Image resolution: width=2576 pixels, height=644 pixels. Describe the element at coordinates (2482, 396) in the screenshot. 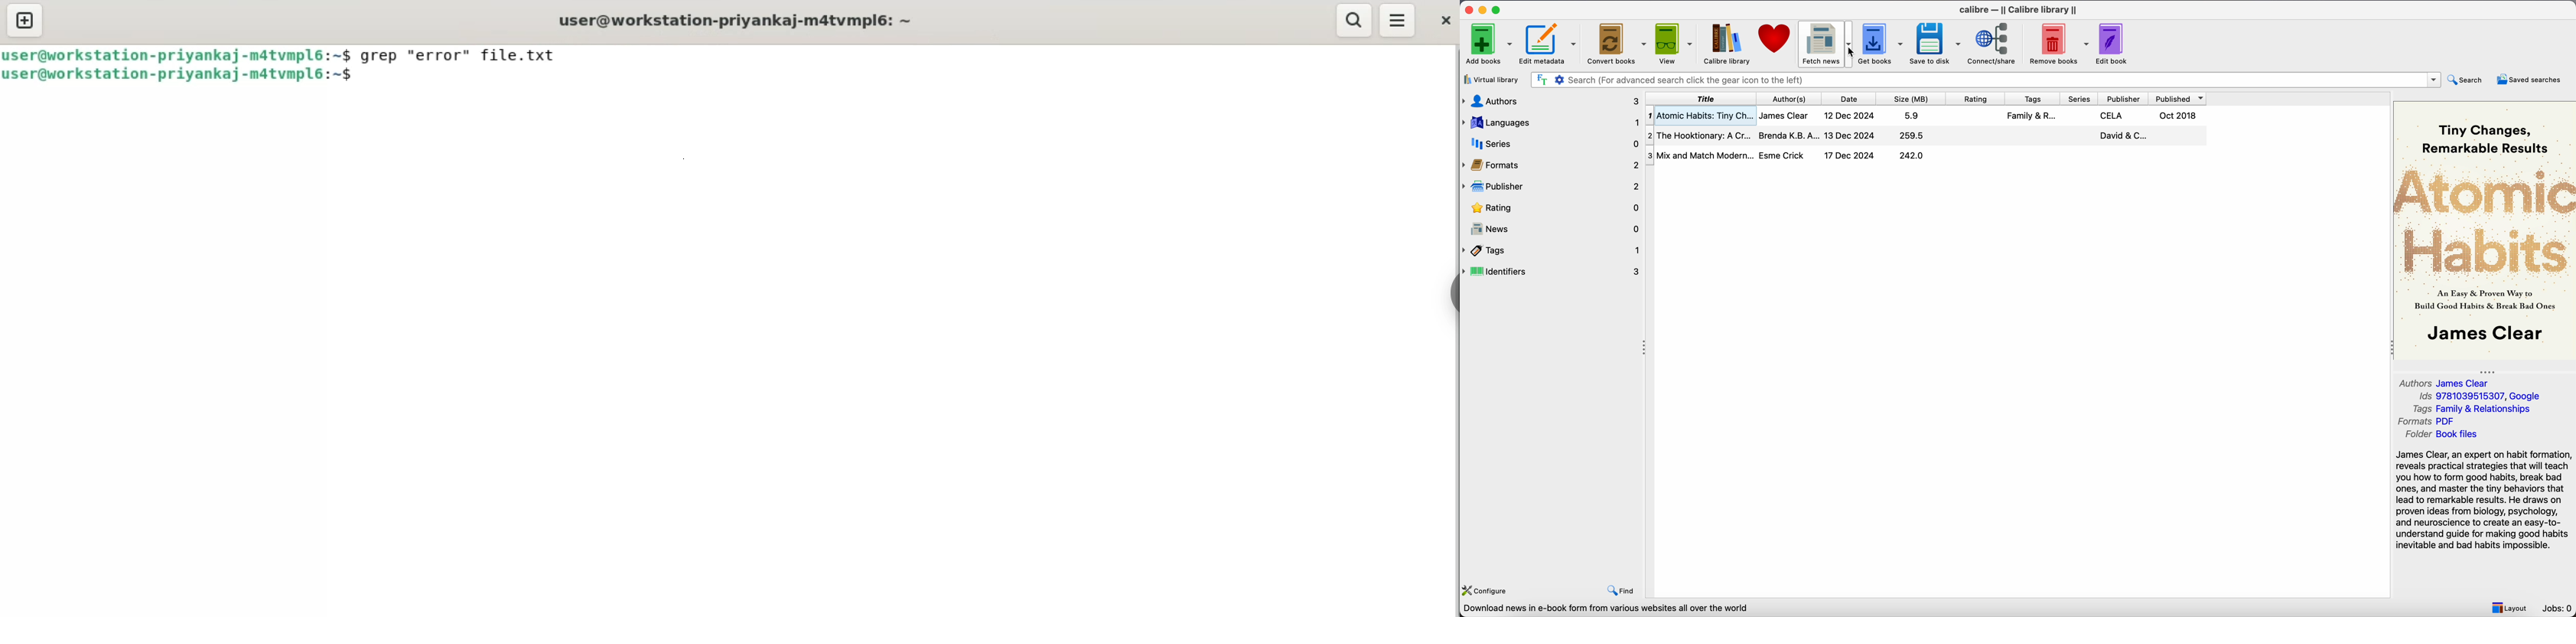

I see `Ids 9781039515307, Google` at that location.